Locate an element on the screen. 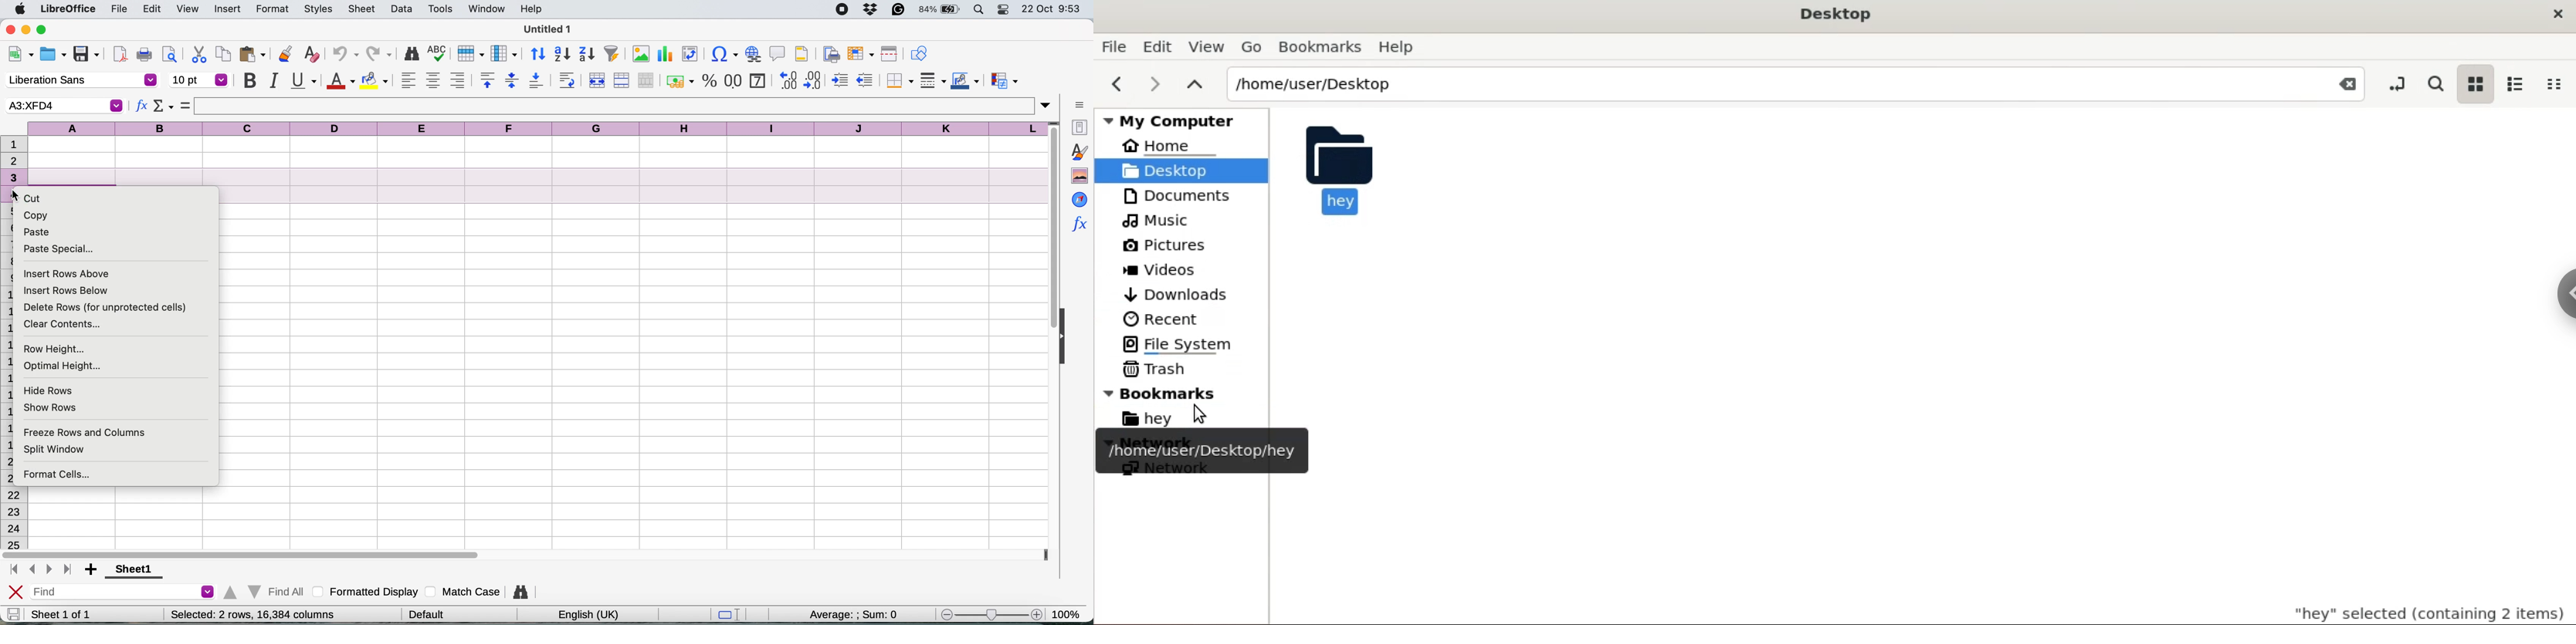 Image resolution: width=2576 pixels, height=644 pixels. "hey" selected (containing 2 items) is located at coordinates (2408, 610).